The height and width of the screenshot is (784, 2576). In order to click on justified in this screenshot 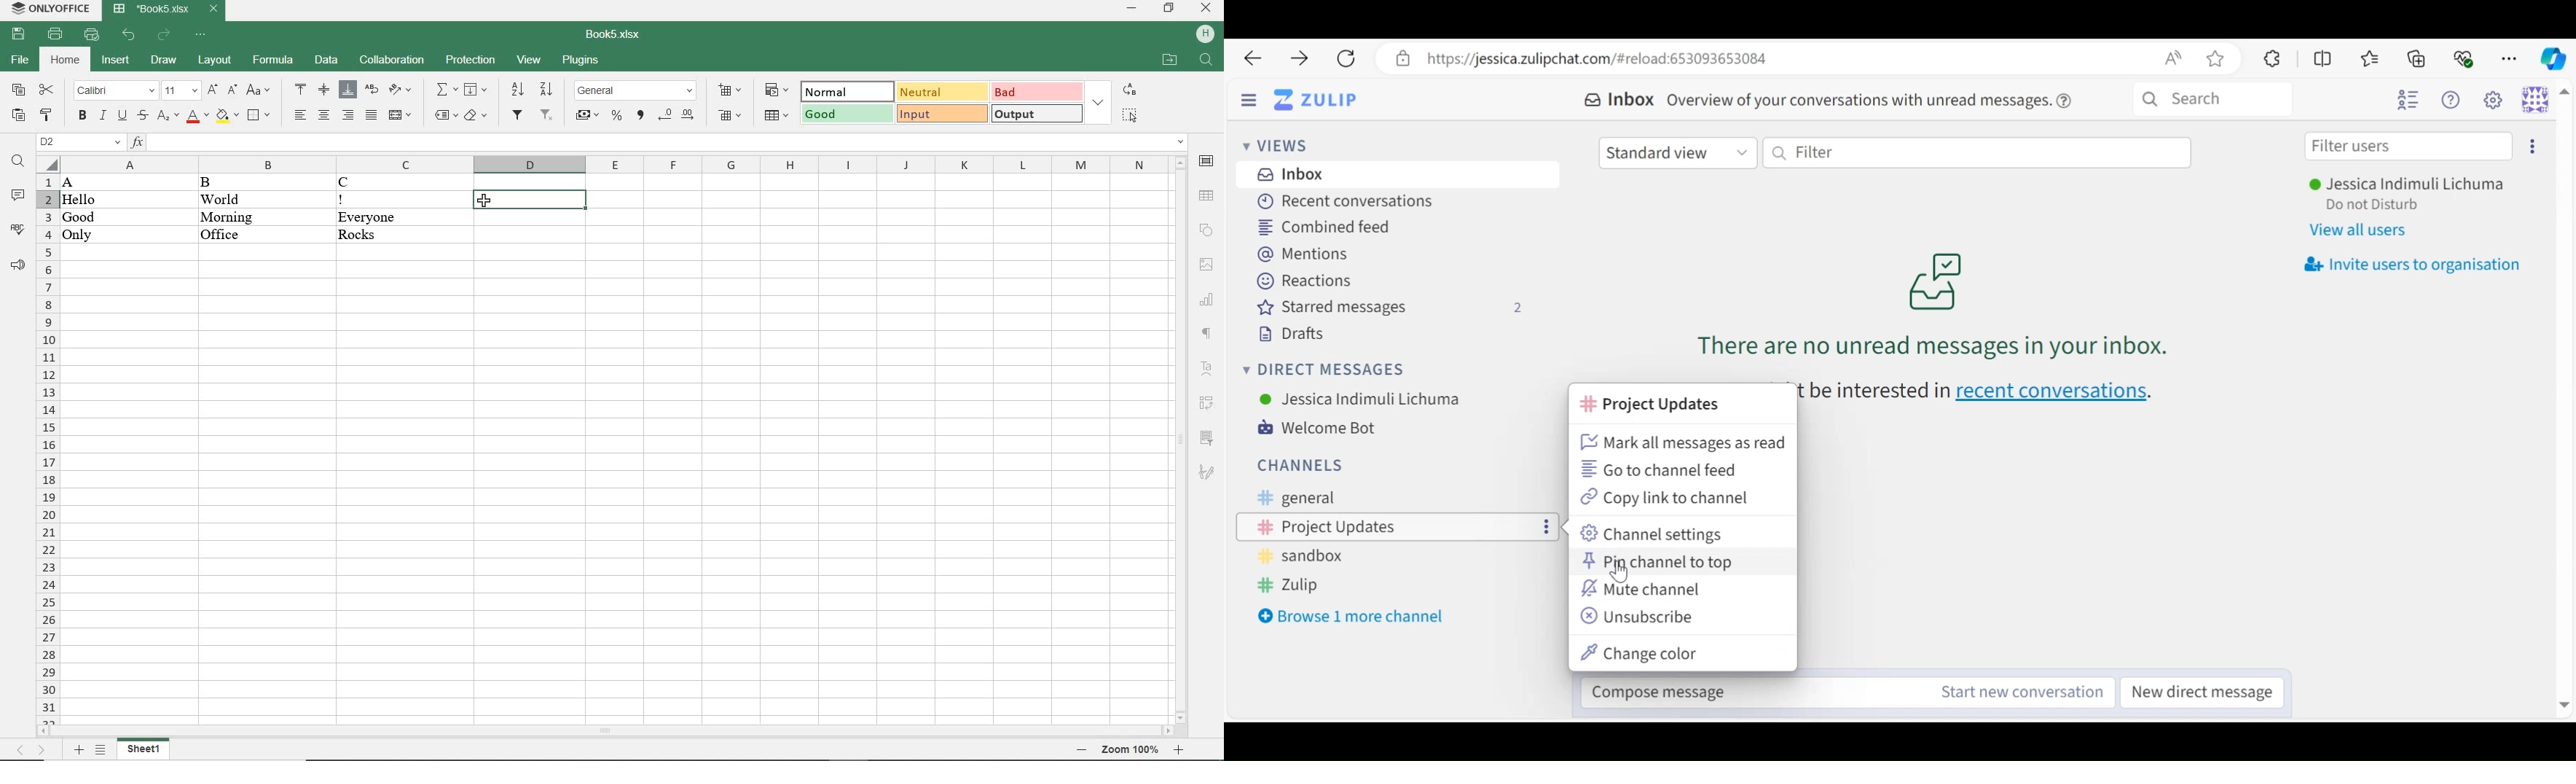, I will do `click(371, 115)`.